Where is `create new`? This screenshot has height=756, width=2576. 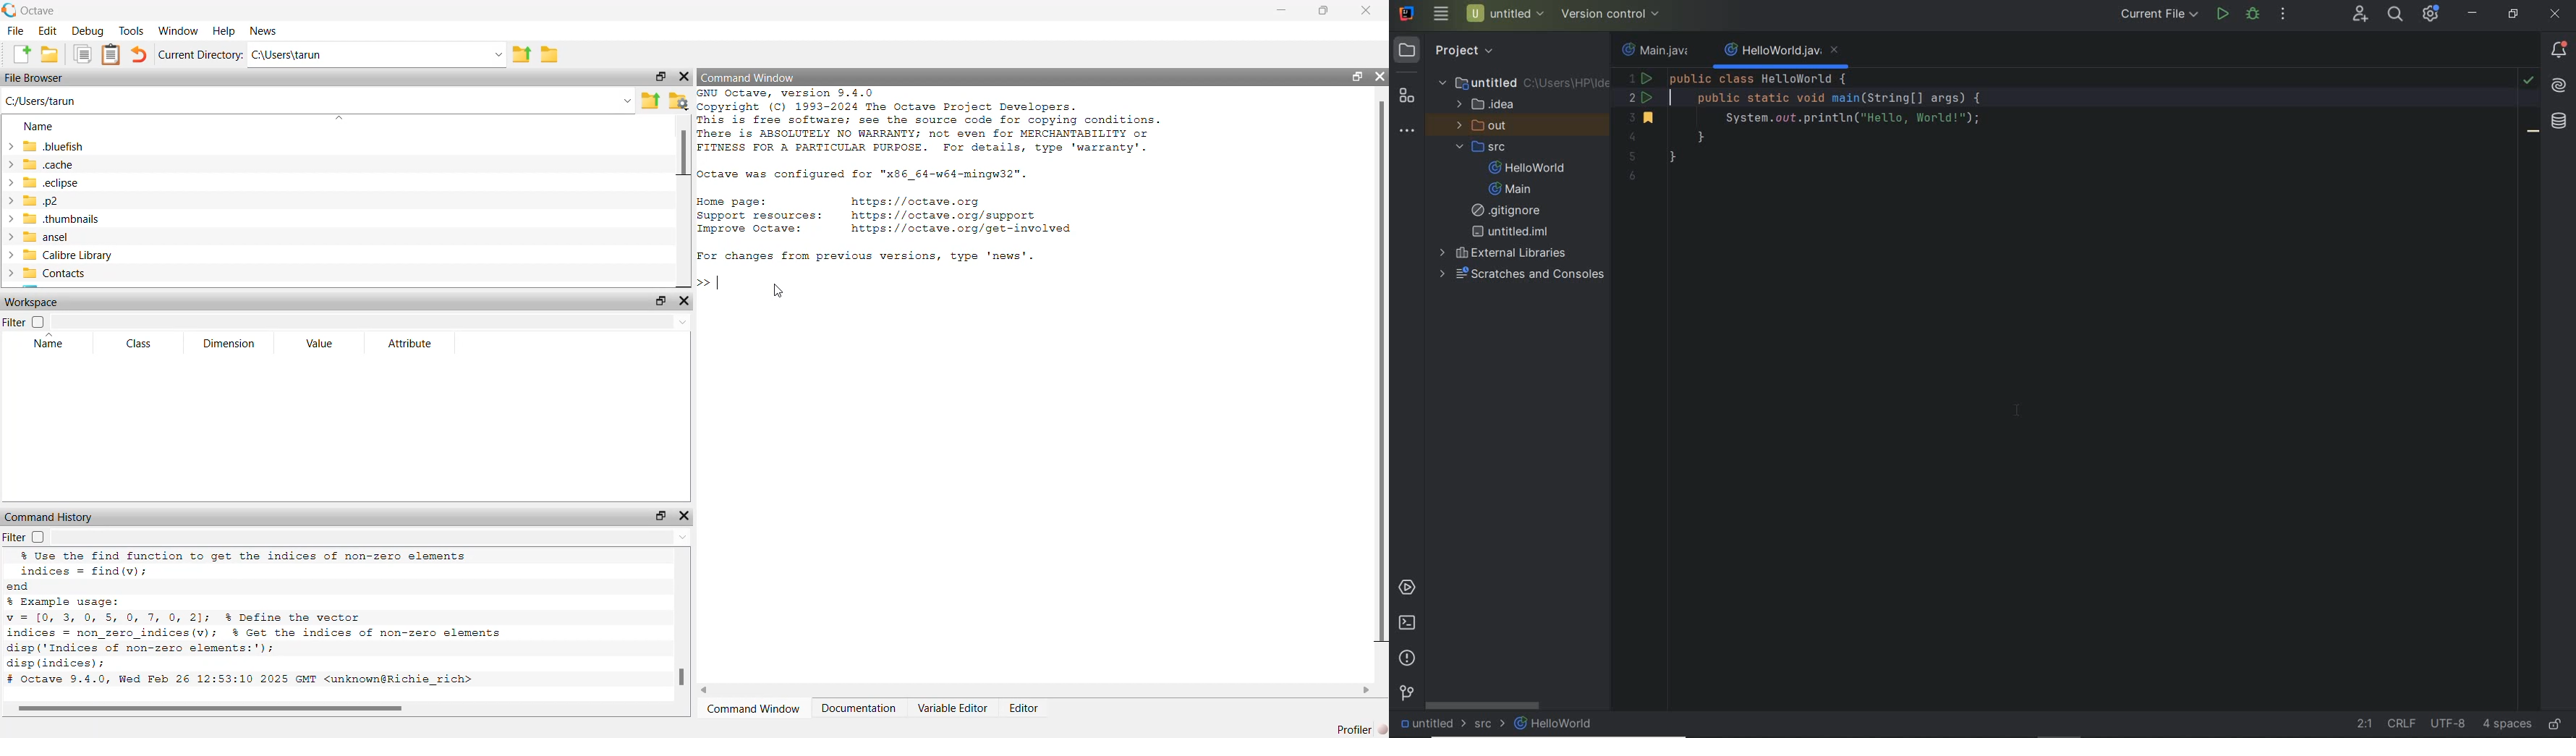
create new is located at coordinates (18, 56).